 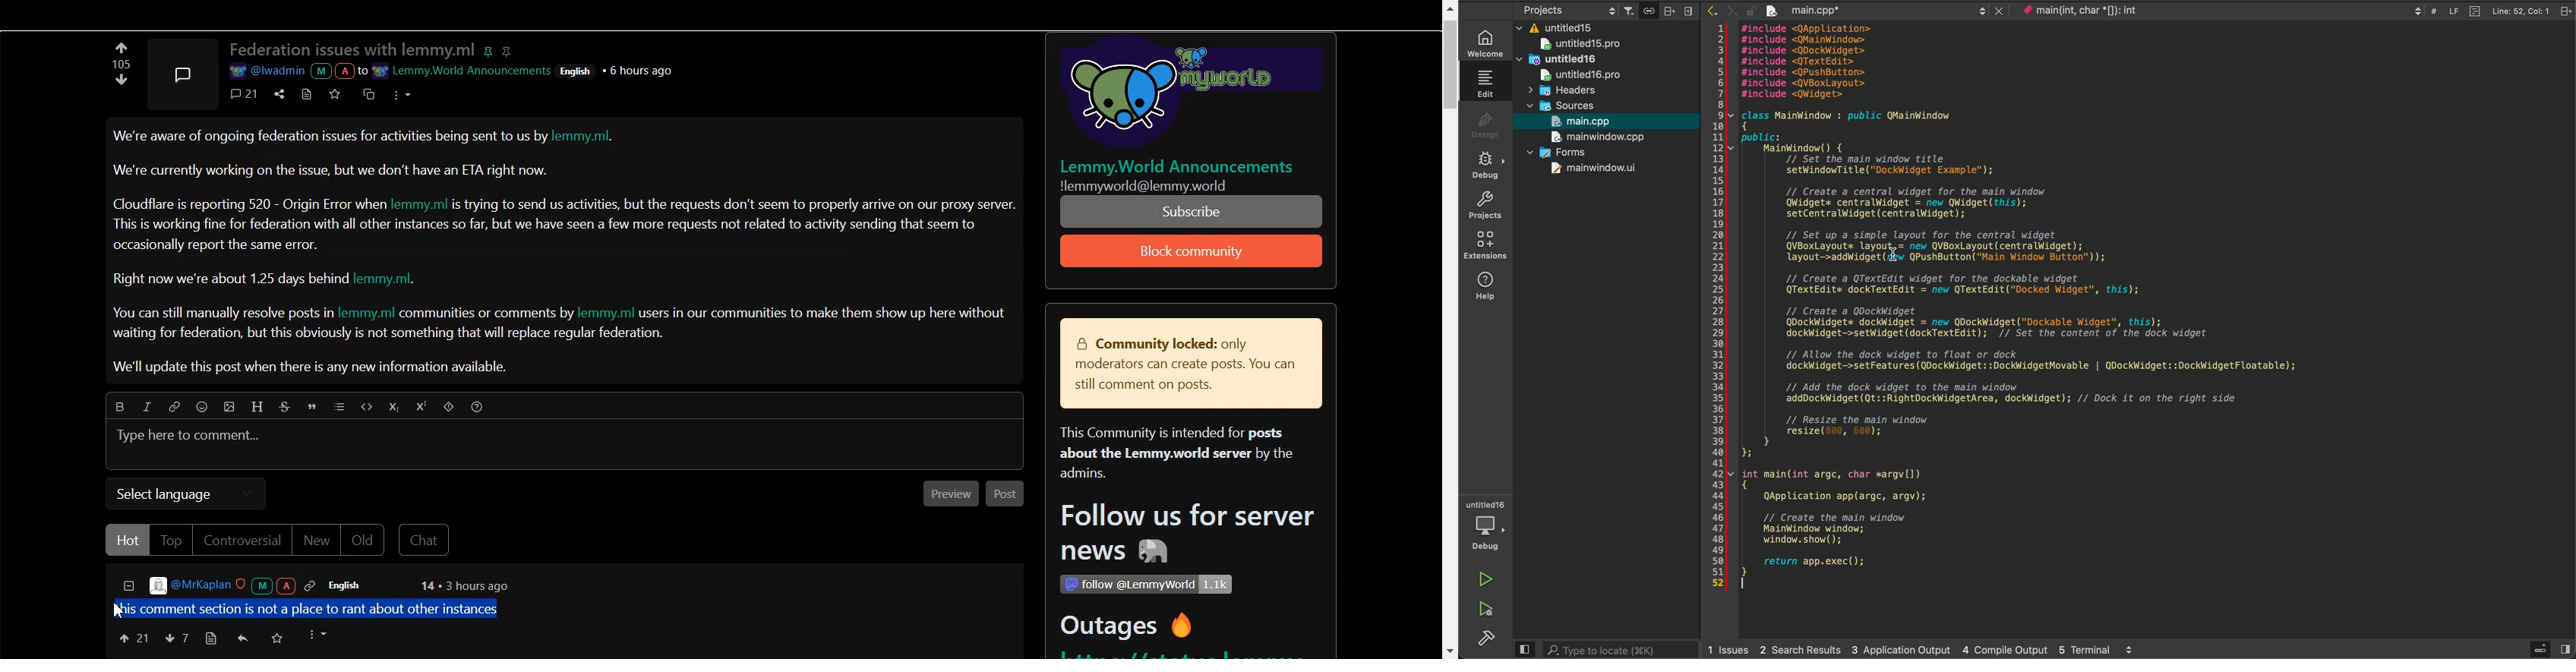 What do you see at coordinates (393, 408) in the screenshot?
I see `Subscript` at bounding box center [393, 408].